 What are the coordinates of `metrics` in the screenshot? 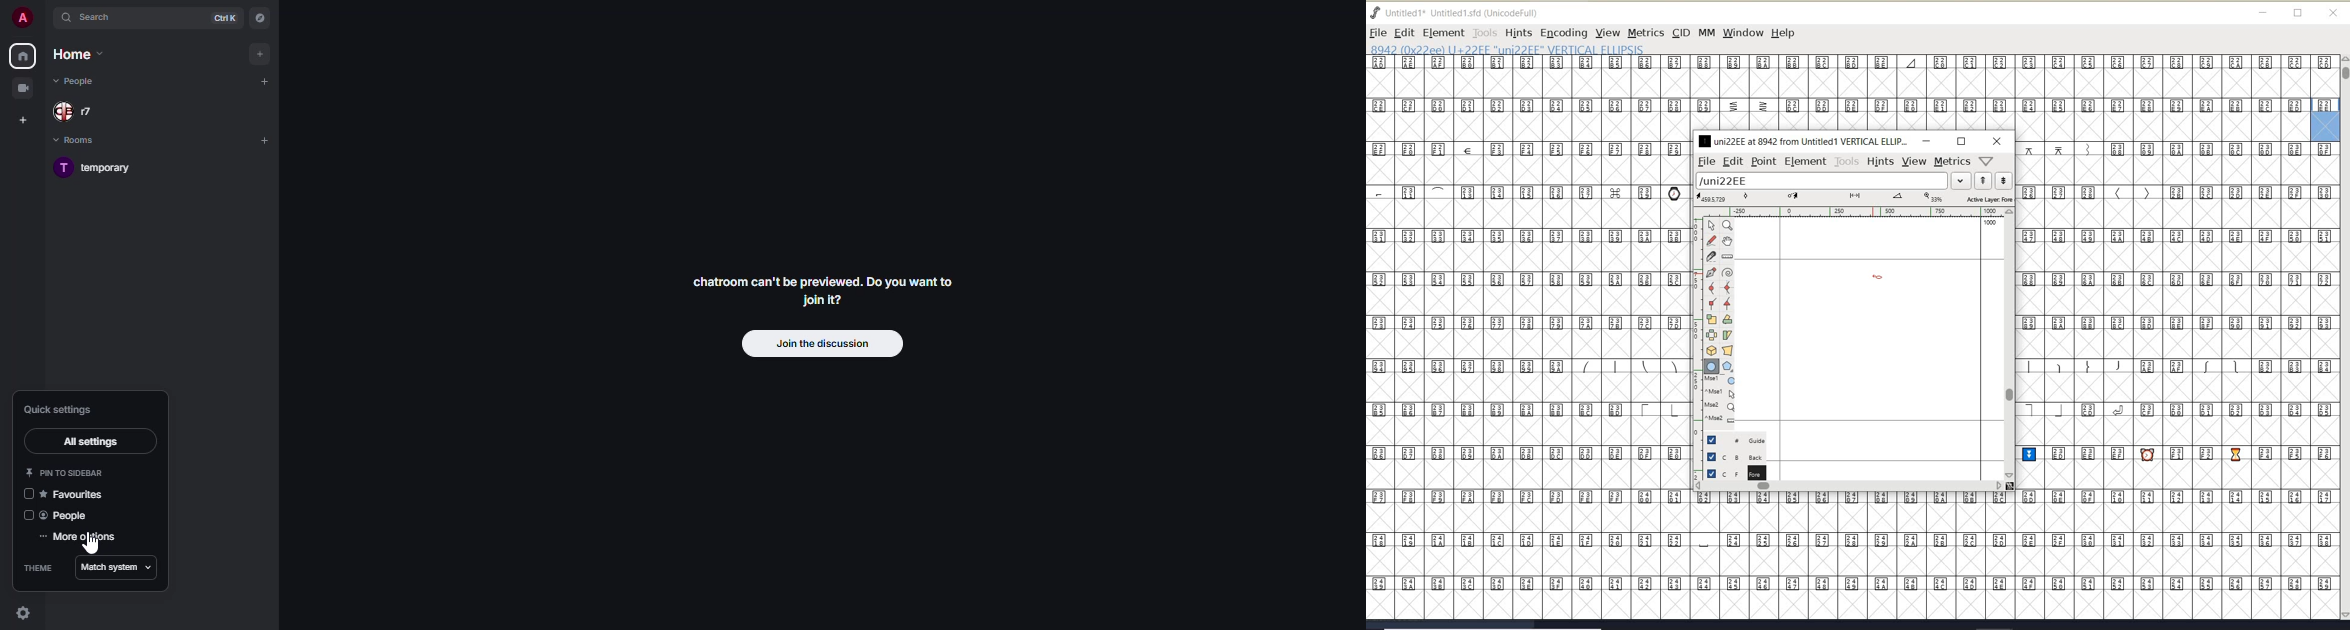 It's located at (1953, 162).